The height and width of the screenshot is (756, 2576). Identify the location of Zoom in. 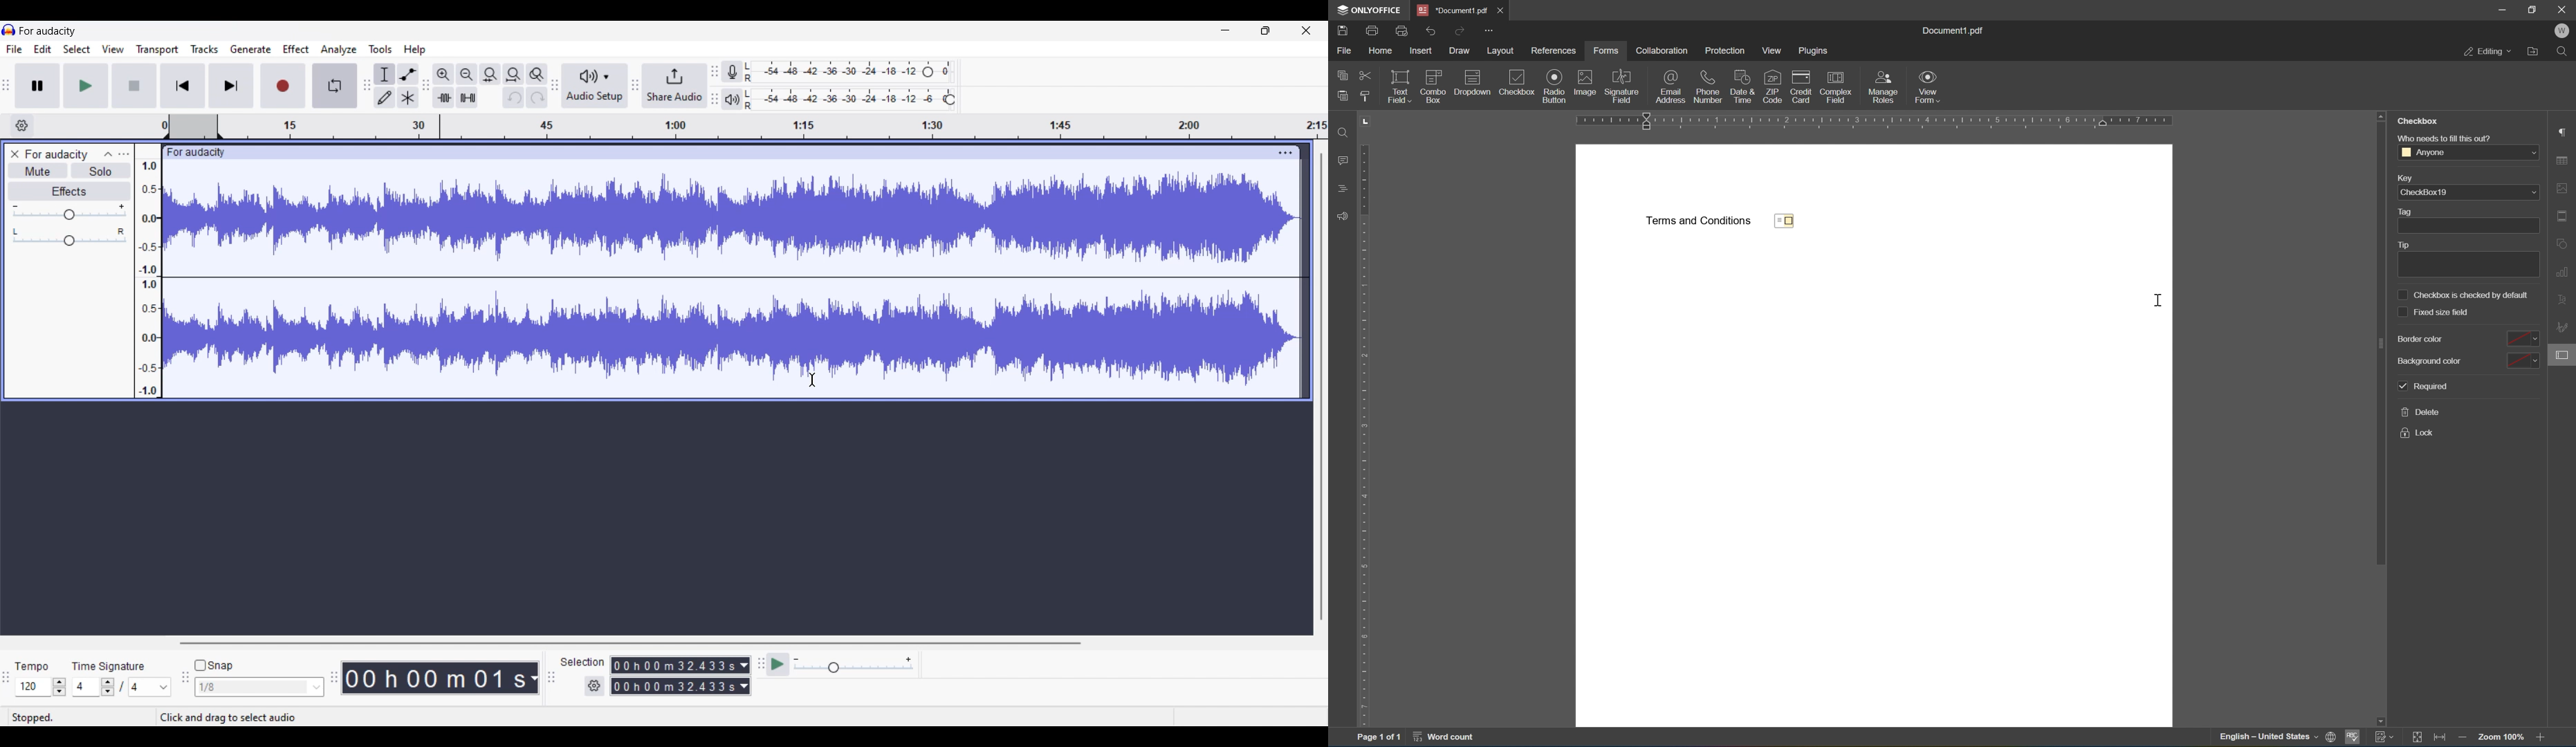
(443, 75).